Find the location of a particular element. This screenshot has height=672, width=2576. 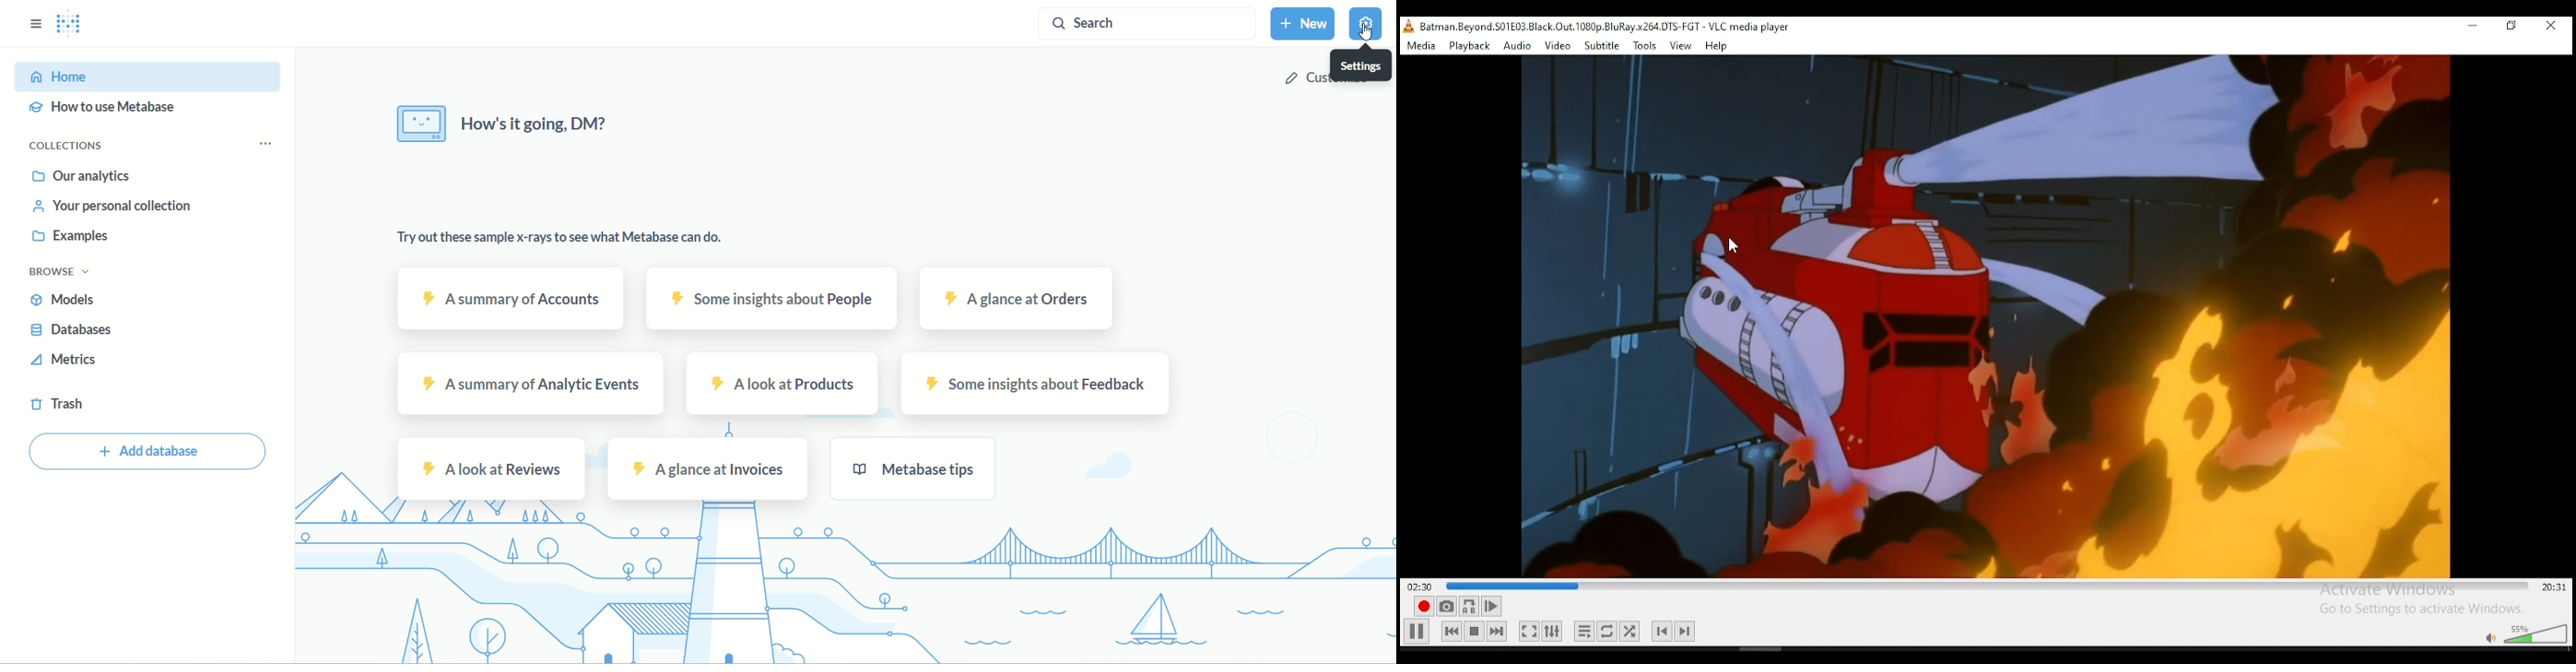

frame by frame is located at coordinates (1492, 607).